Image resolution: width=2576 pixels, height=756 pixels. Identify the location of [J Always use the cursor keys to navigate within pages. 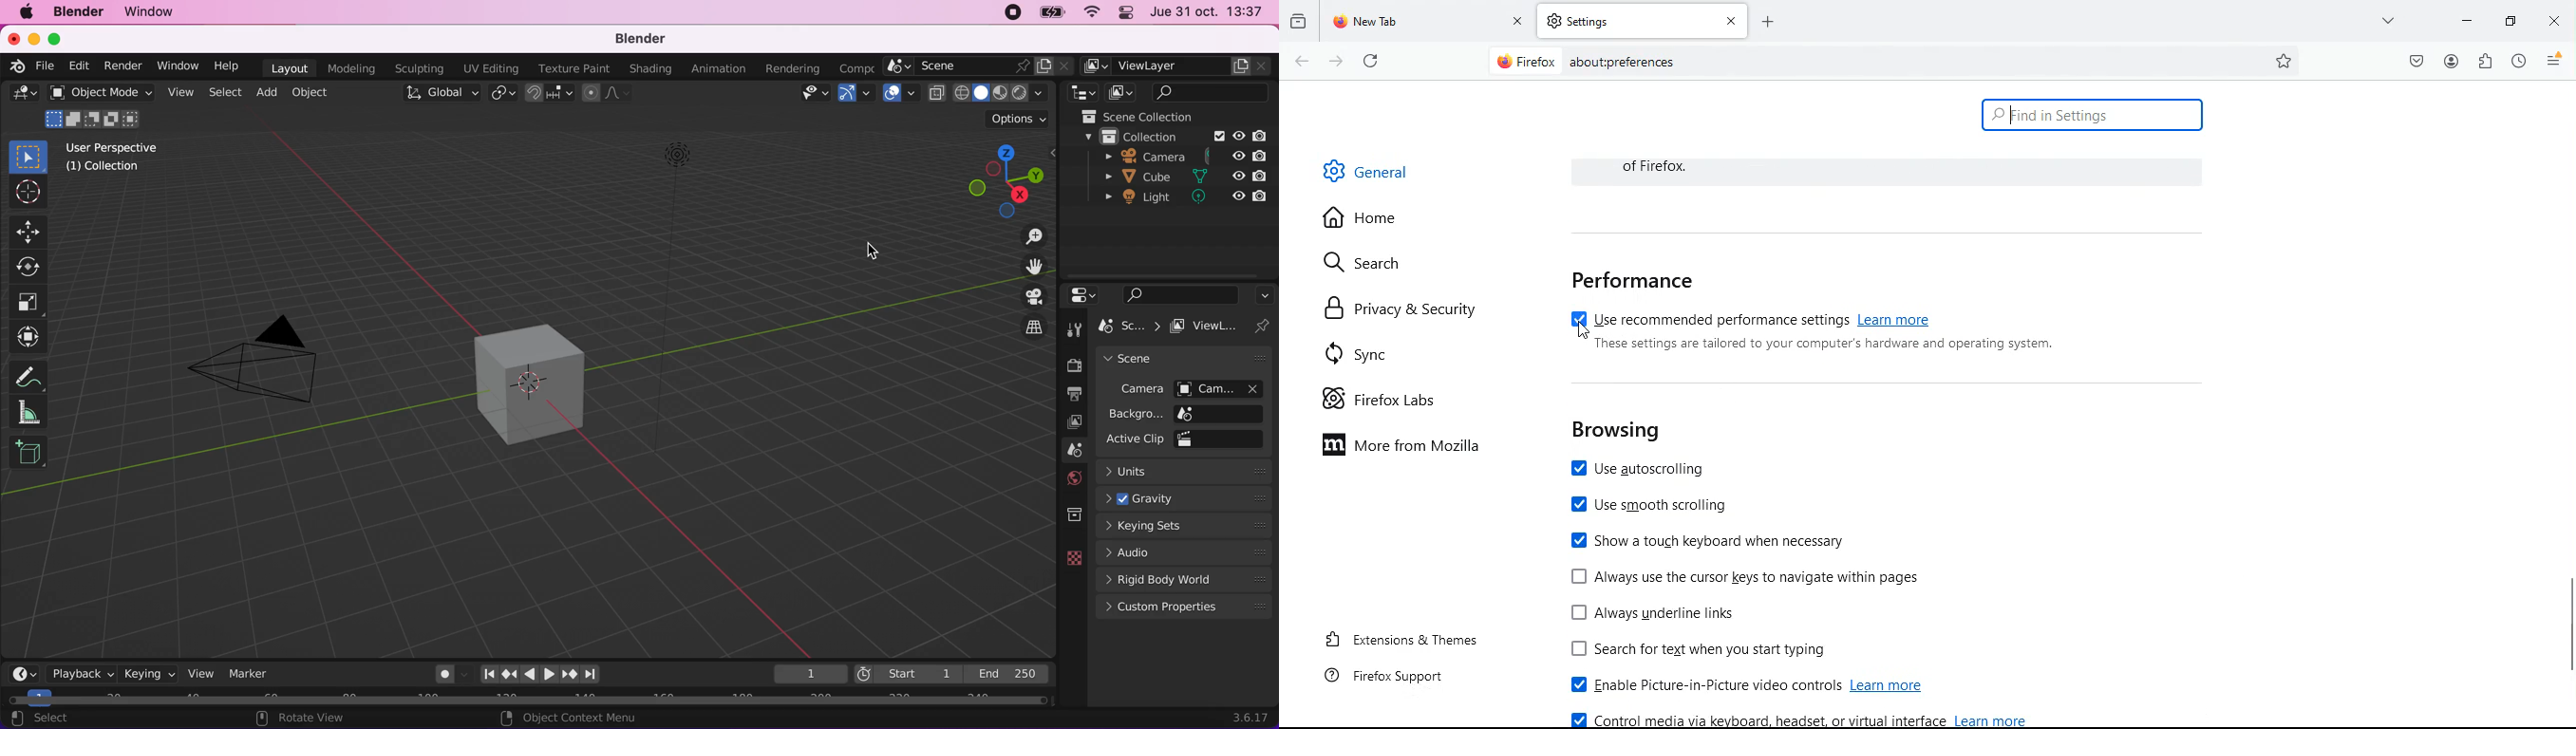
(1745, 577).